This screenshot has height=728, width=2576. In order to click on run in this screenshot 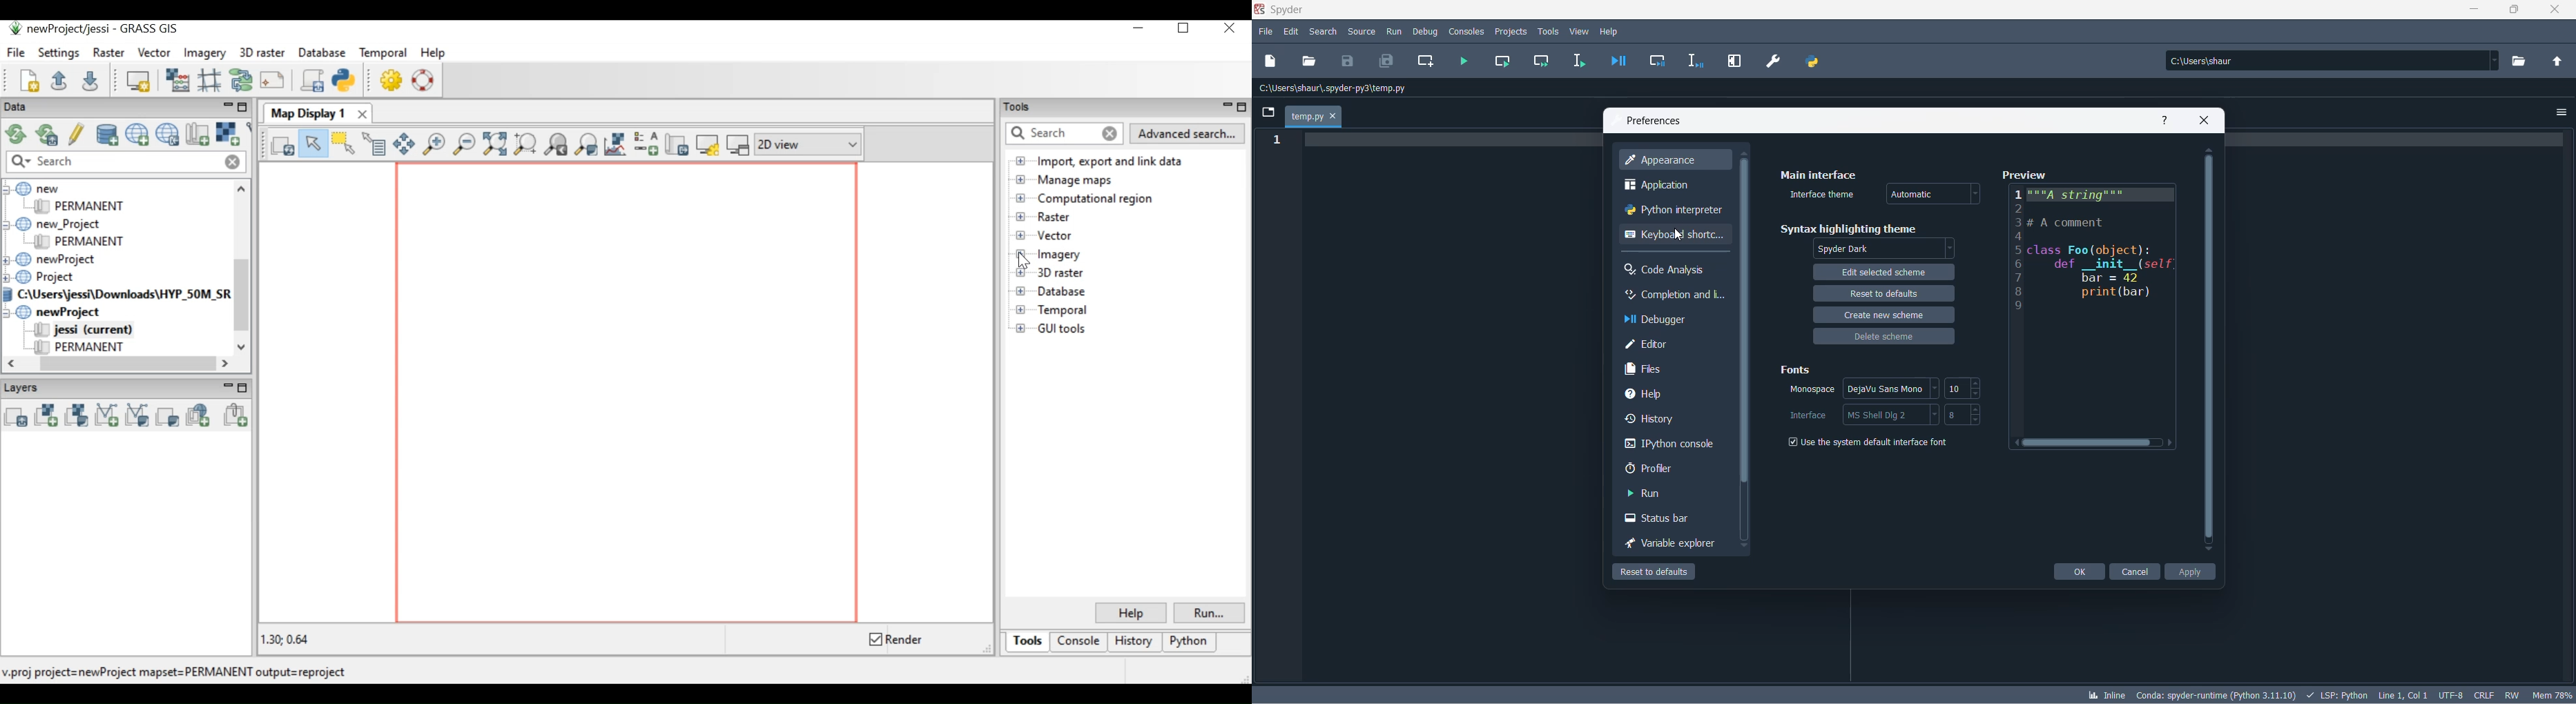, I will do `click(1658, 494)`.